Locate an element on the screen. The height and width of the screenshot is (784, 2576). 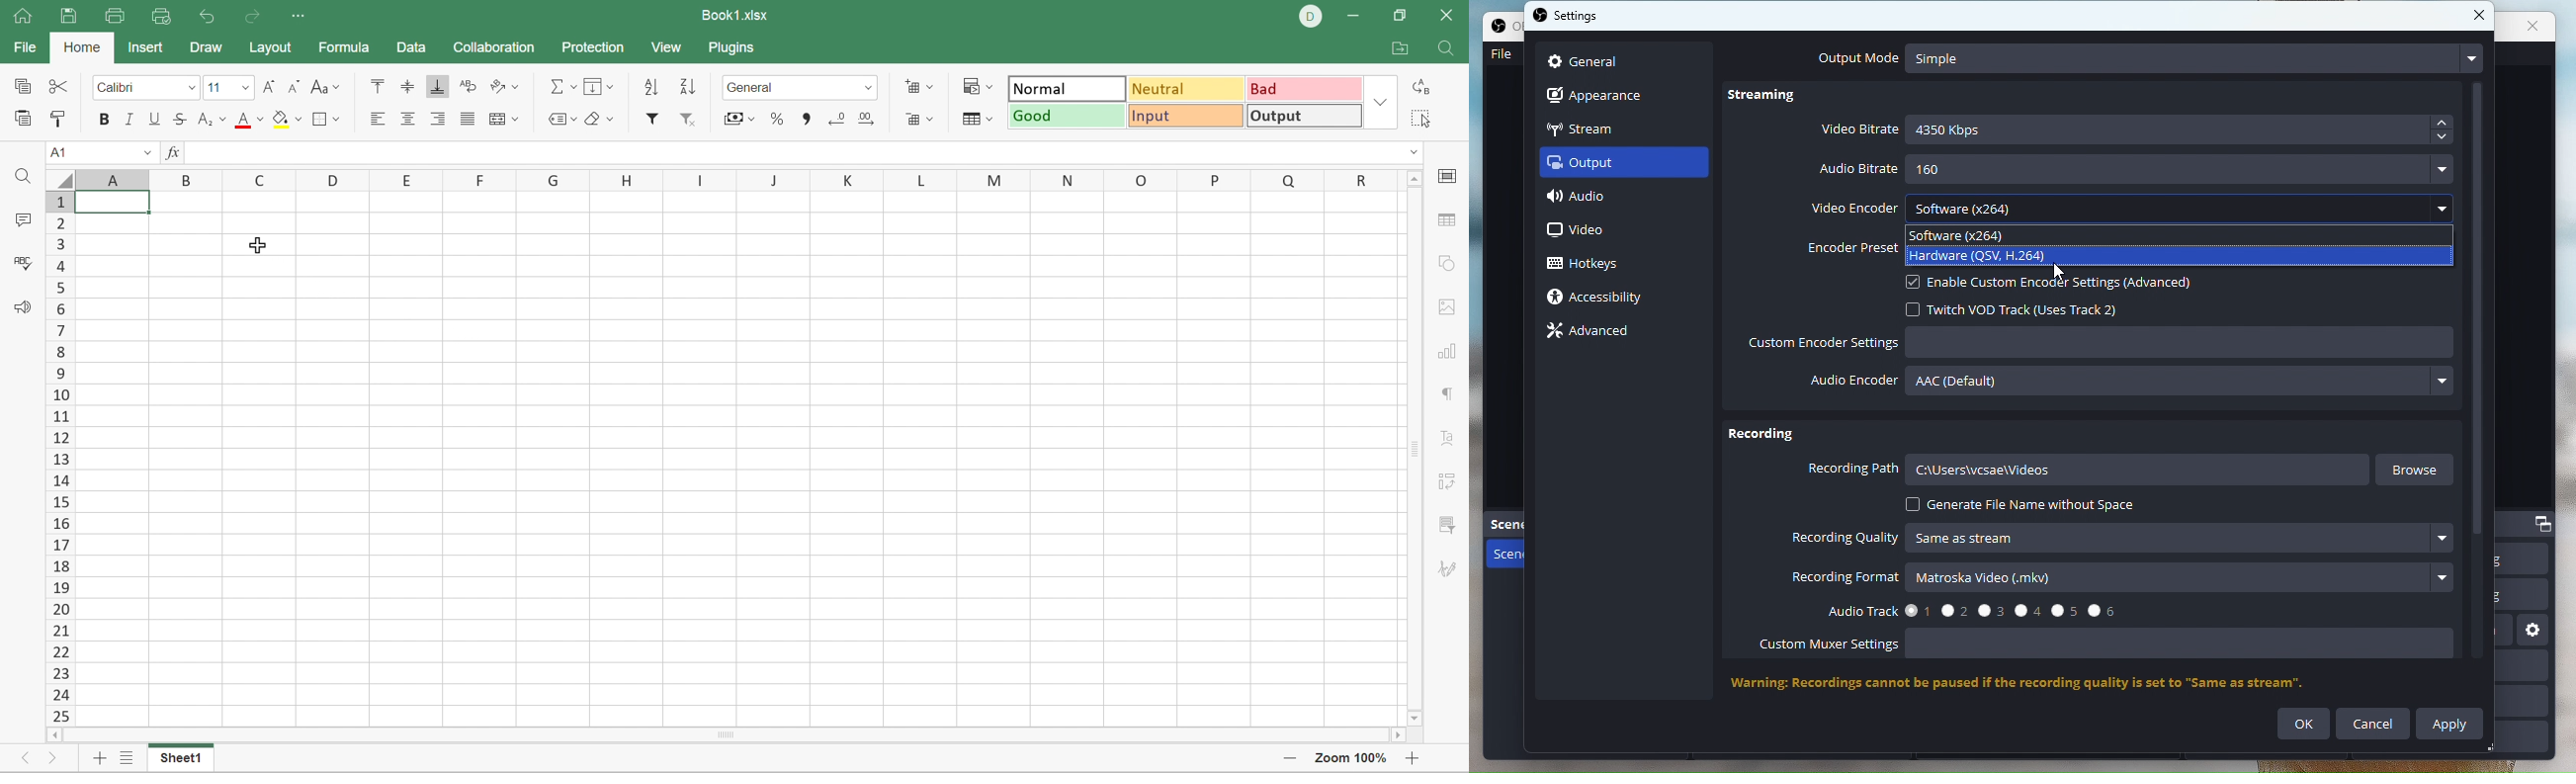
Fill color is located at coordinates (287, 119).